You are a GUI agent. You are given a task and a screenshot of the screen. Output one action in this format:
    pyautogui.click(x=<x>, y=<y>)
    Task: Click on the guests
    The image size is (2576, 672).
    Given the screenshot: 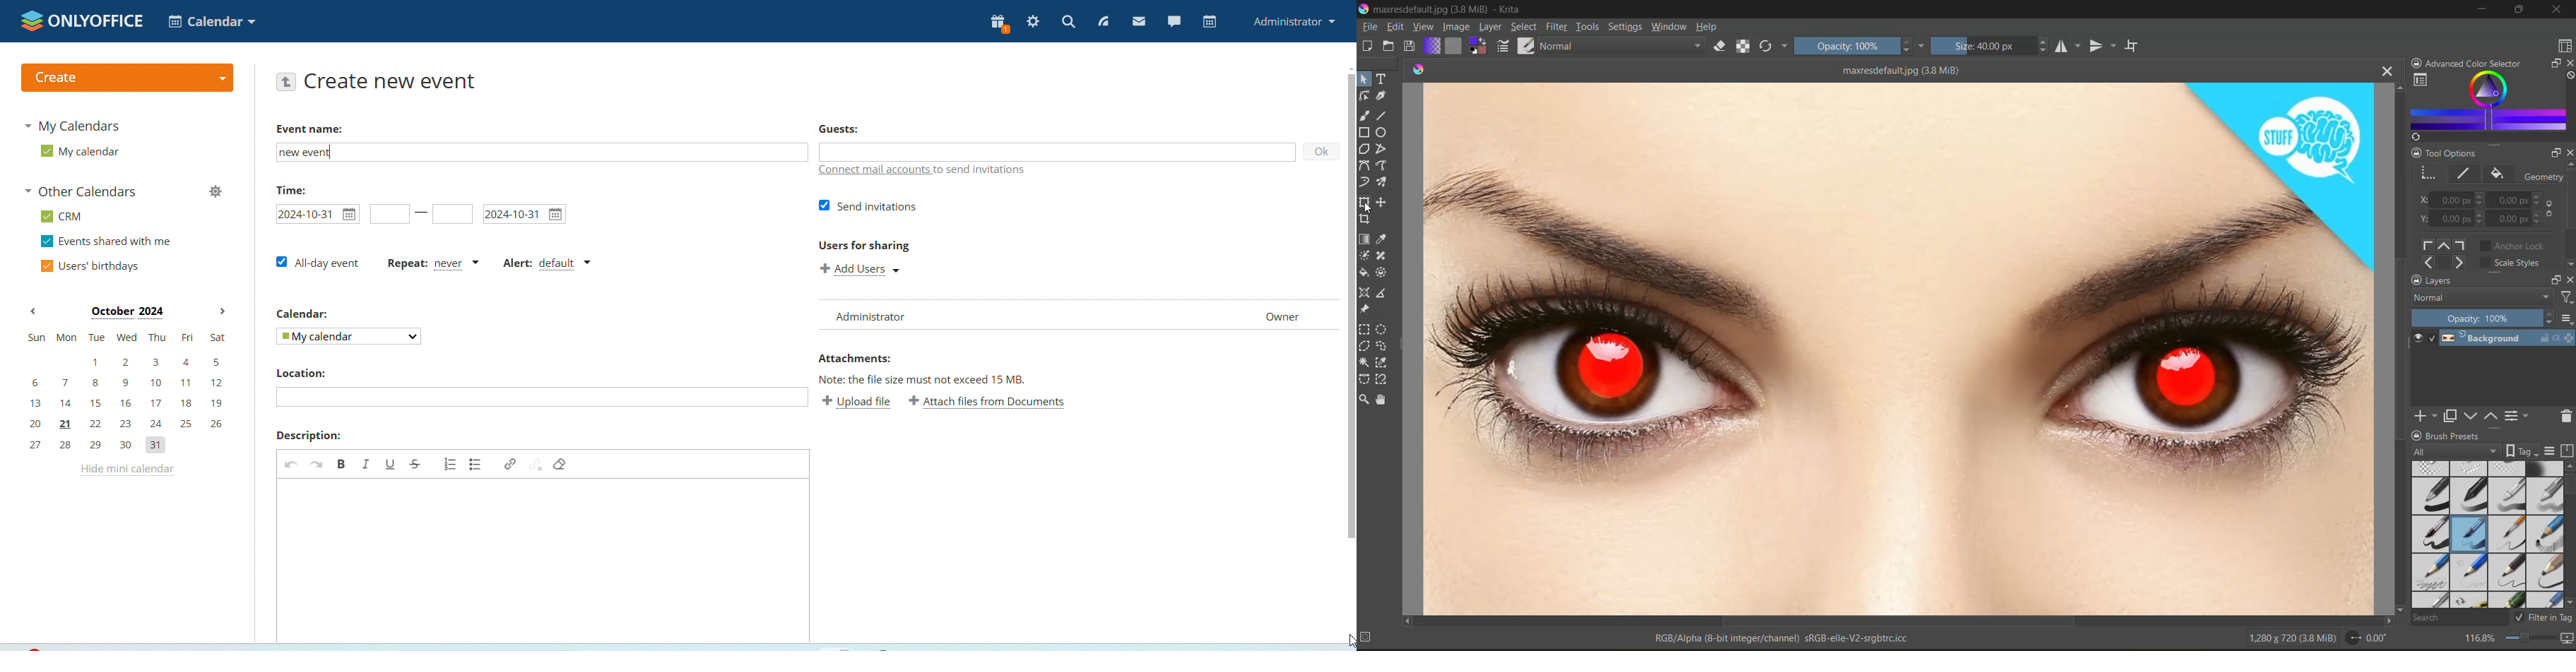 What is the action you would take?
    pyautogui.click(x=838, y=129)
    